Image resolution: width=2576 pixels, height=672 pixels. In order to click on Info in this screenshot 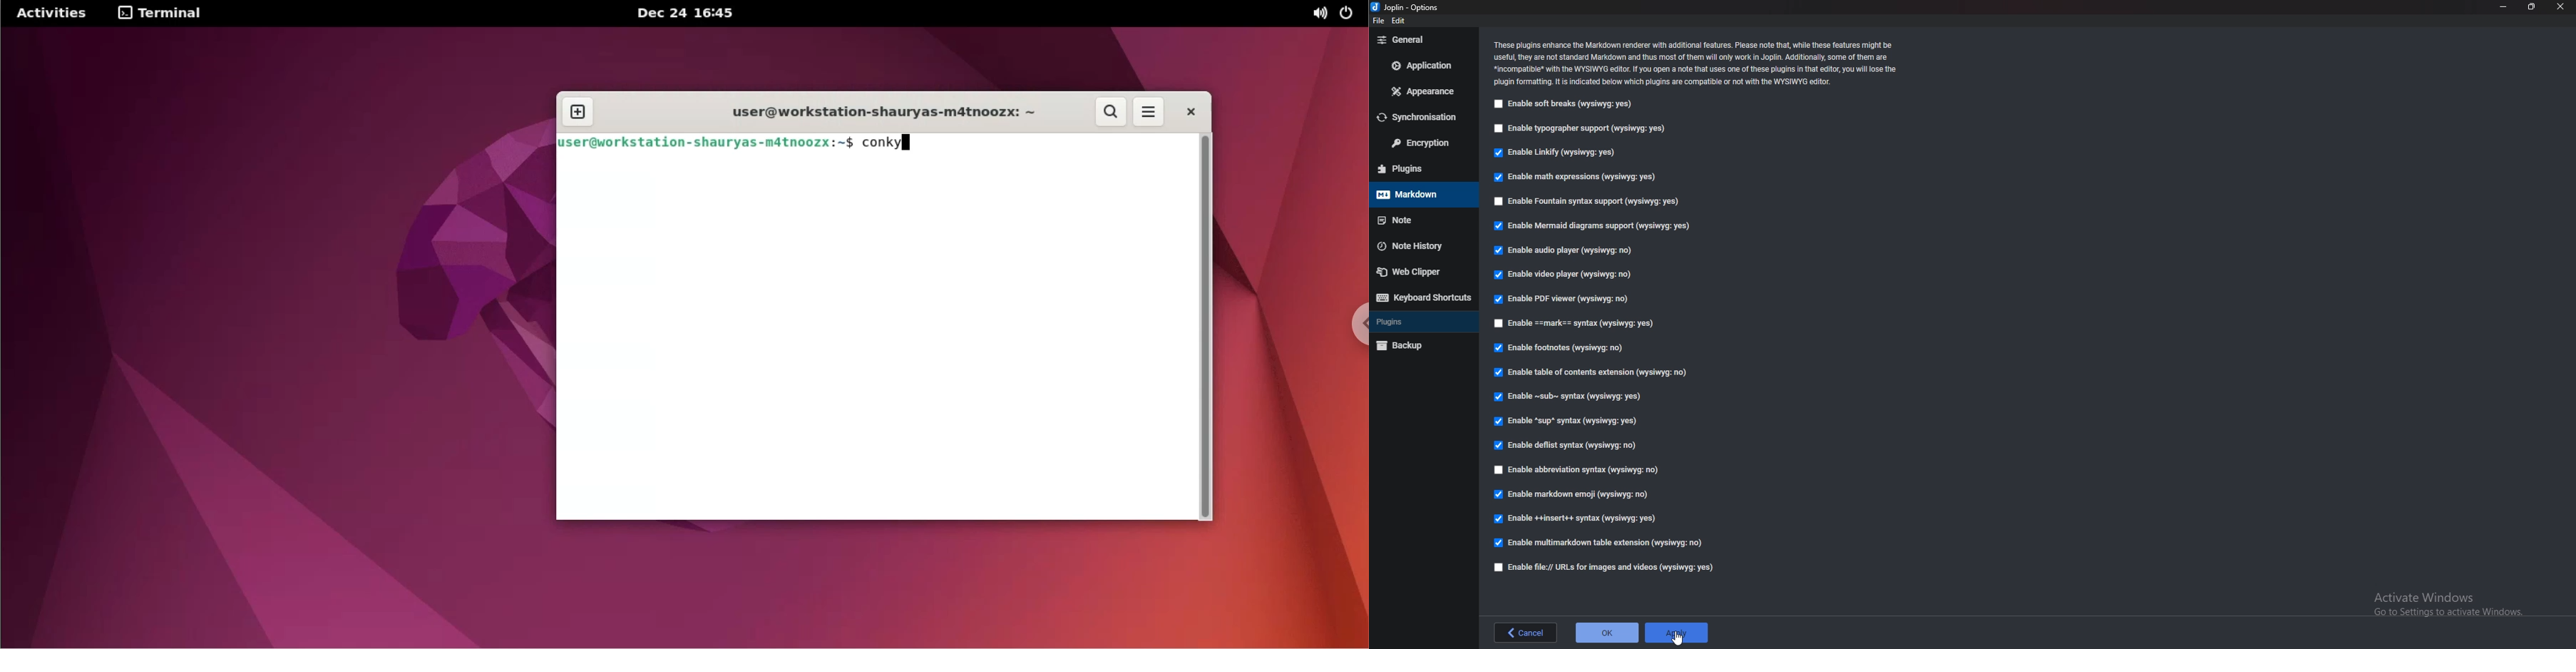, I will do `click(1700, 65)`.